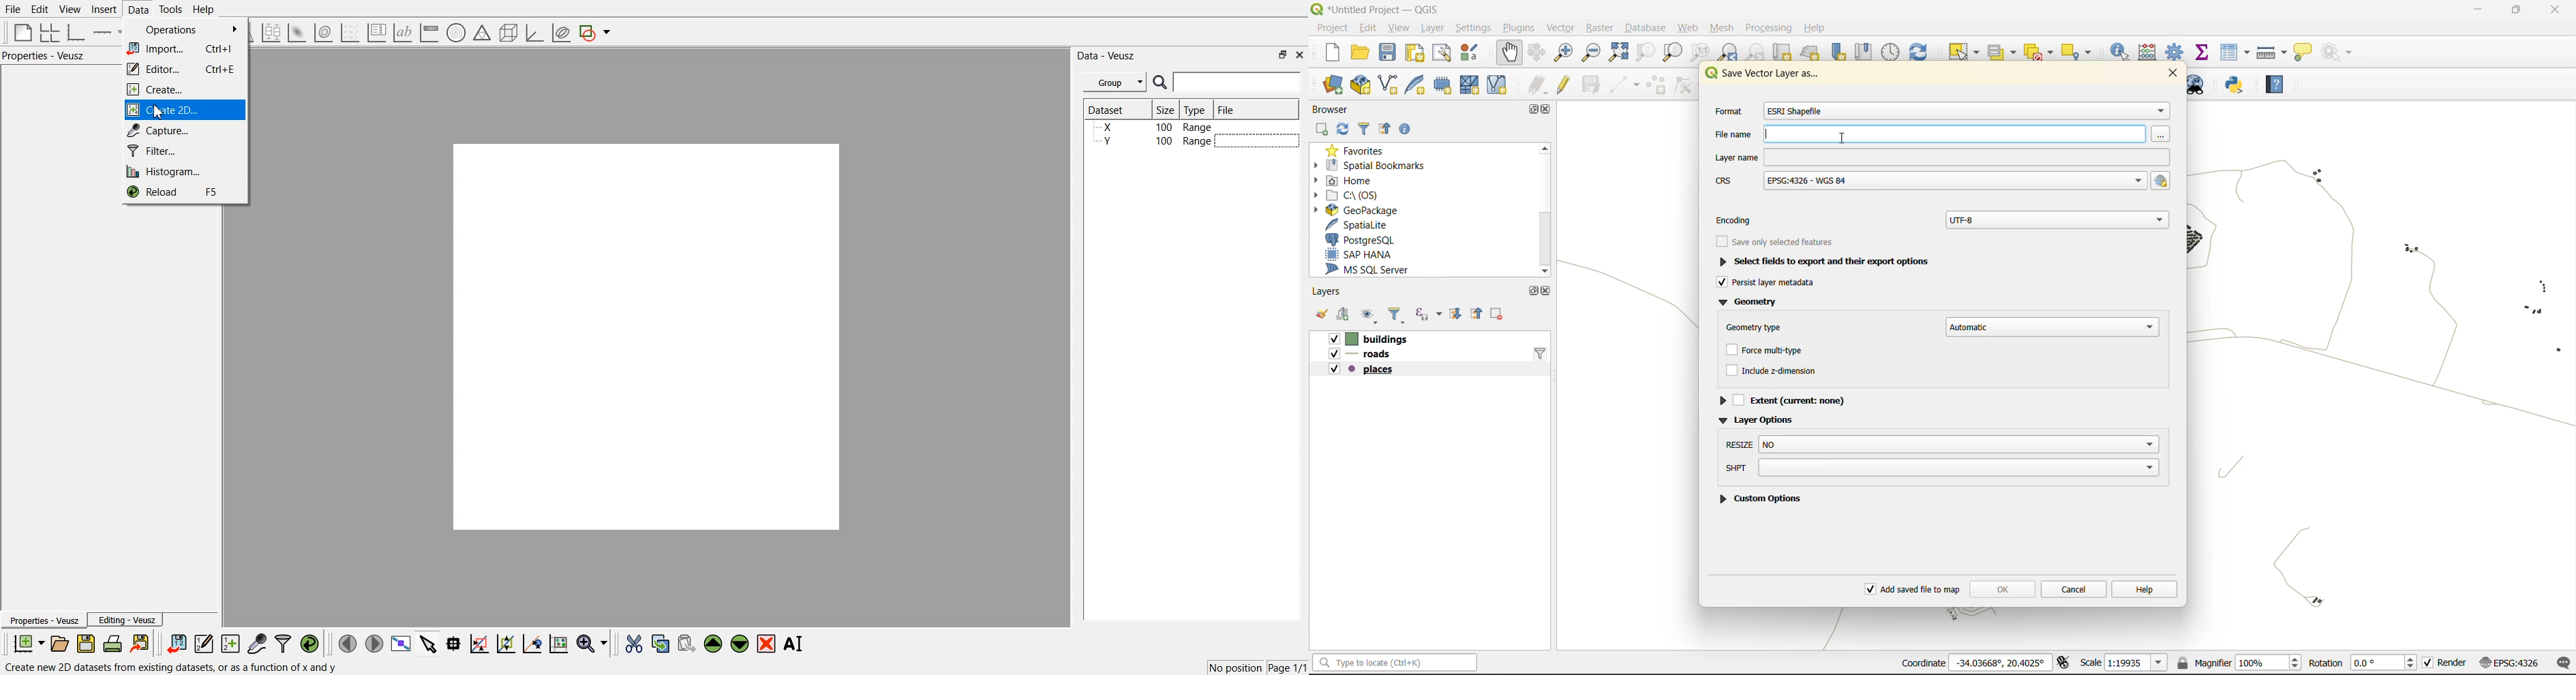  Describe the element at coordinates (1228, 82) in the screenshot. I see `Search Bar` at that location.